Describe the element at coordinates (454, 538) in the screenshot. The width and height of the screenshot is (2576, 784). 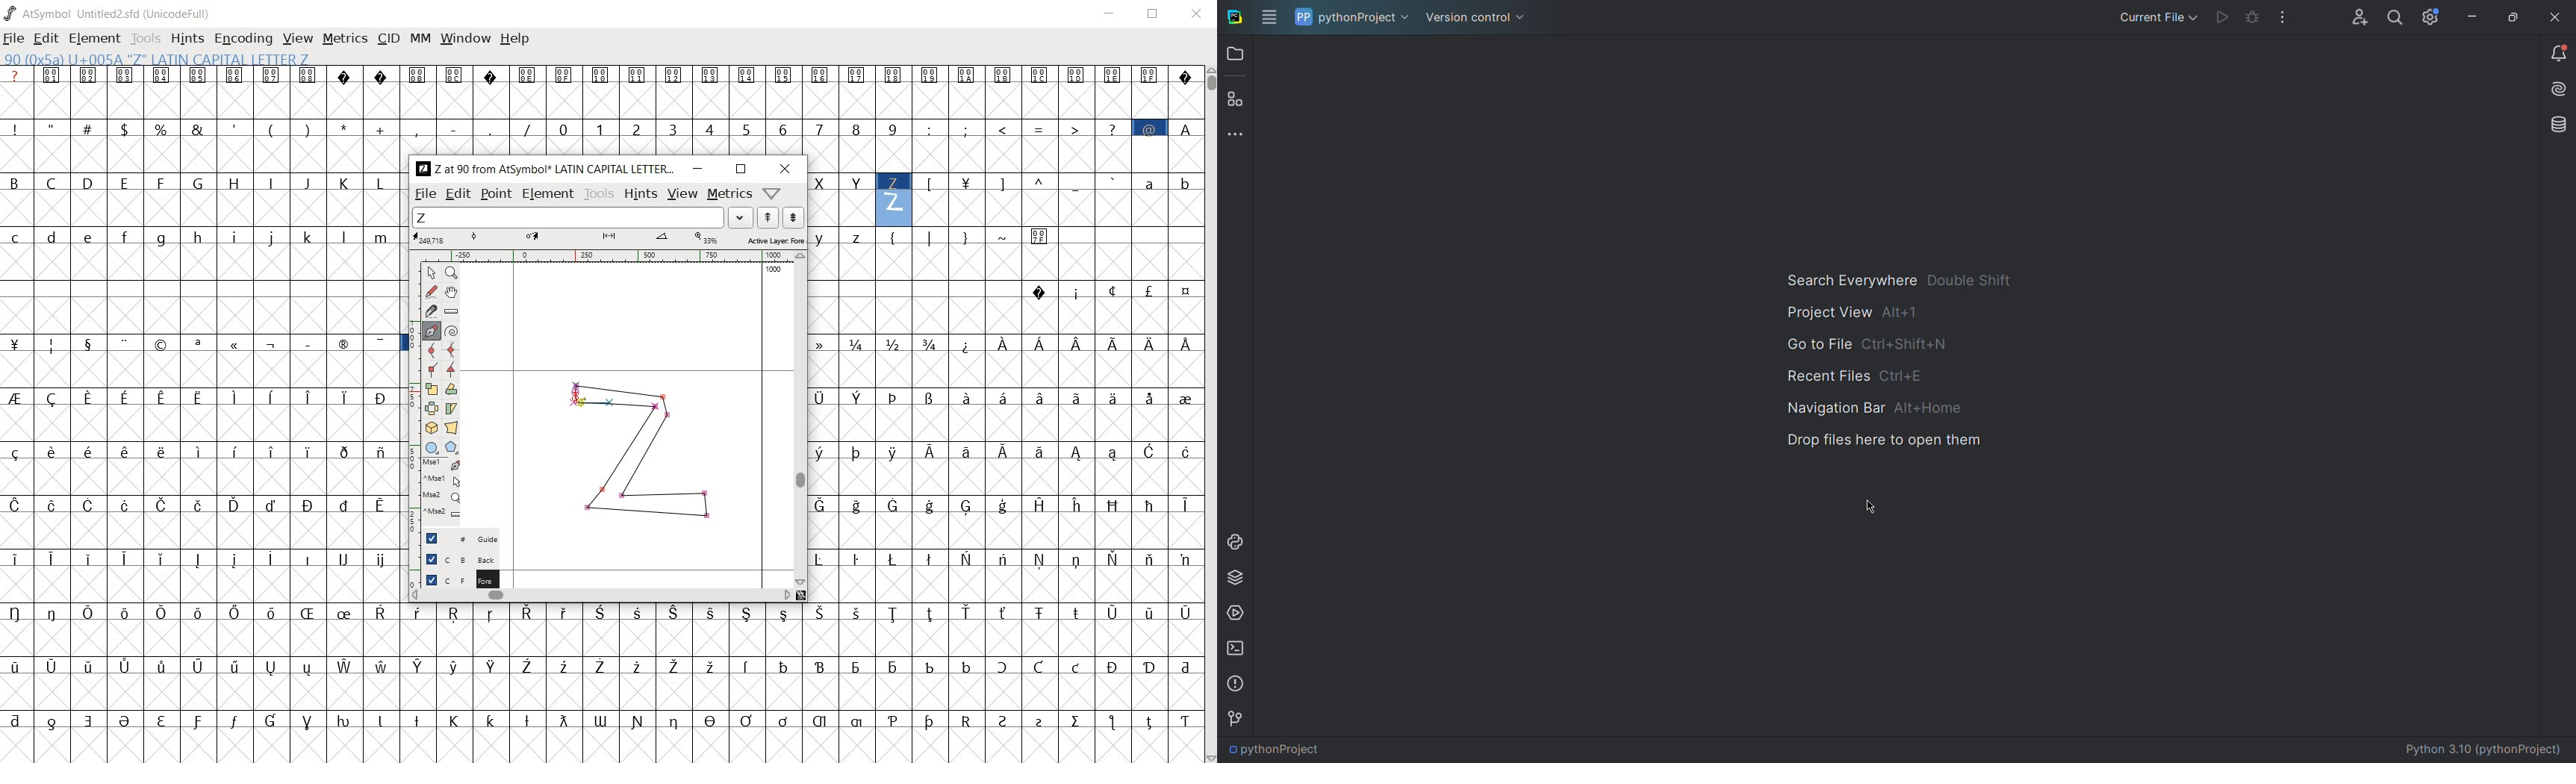
I see `Guide` at that location.